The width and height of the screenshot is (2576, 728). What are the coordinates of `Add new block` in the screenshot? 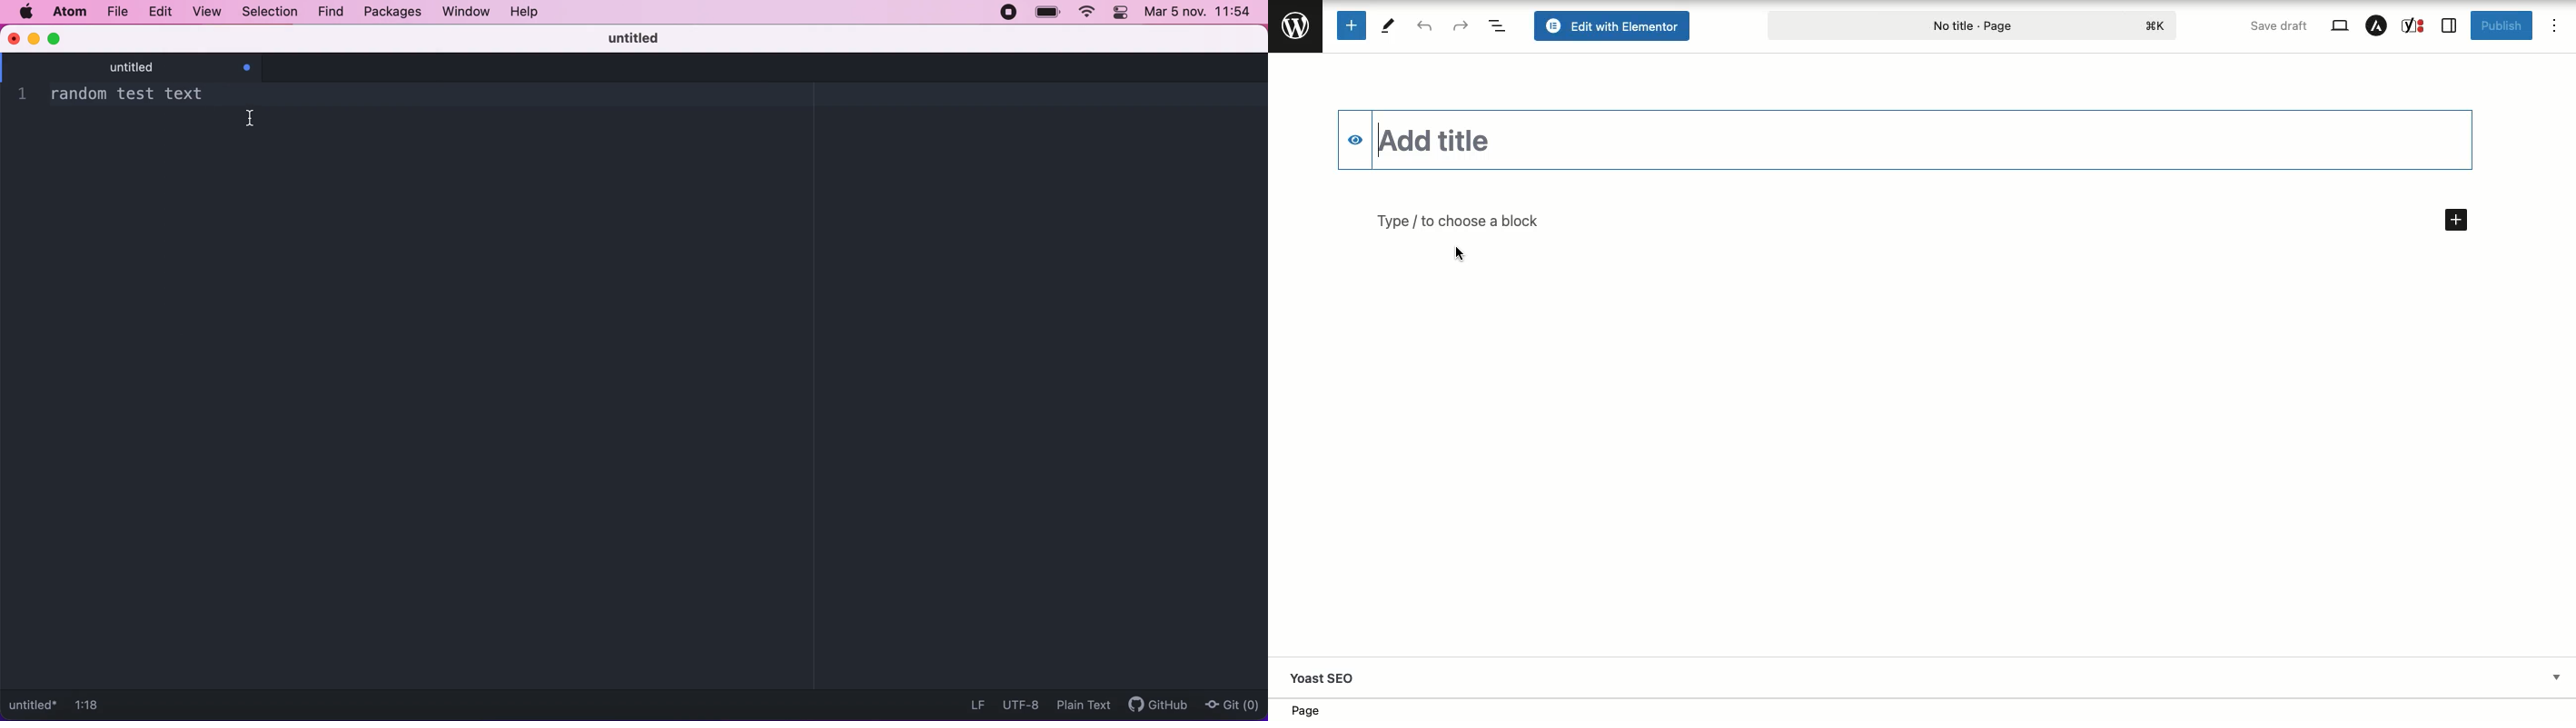 It's located at (1350, 25).